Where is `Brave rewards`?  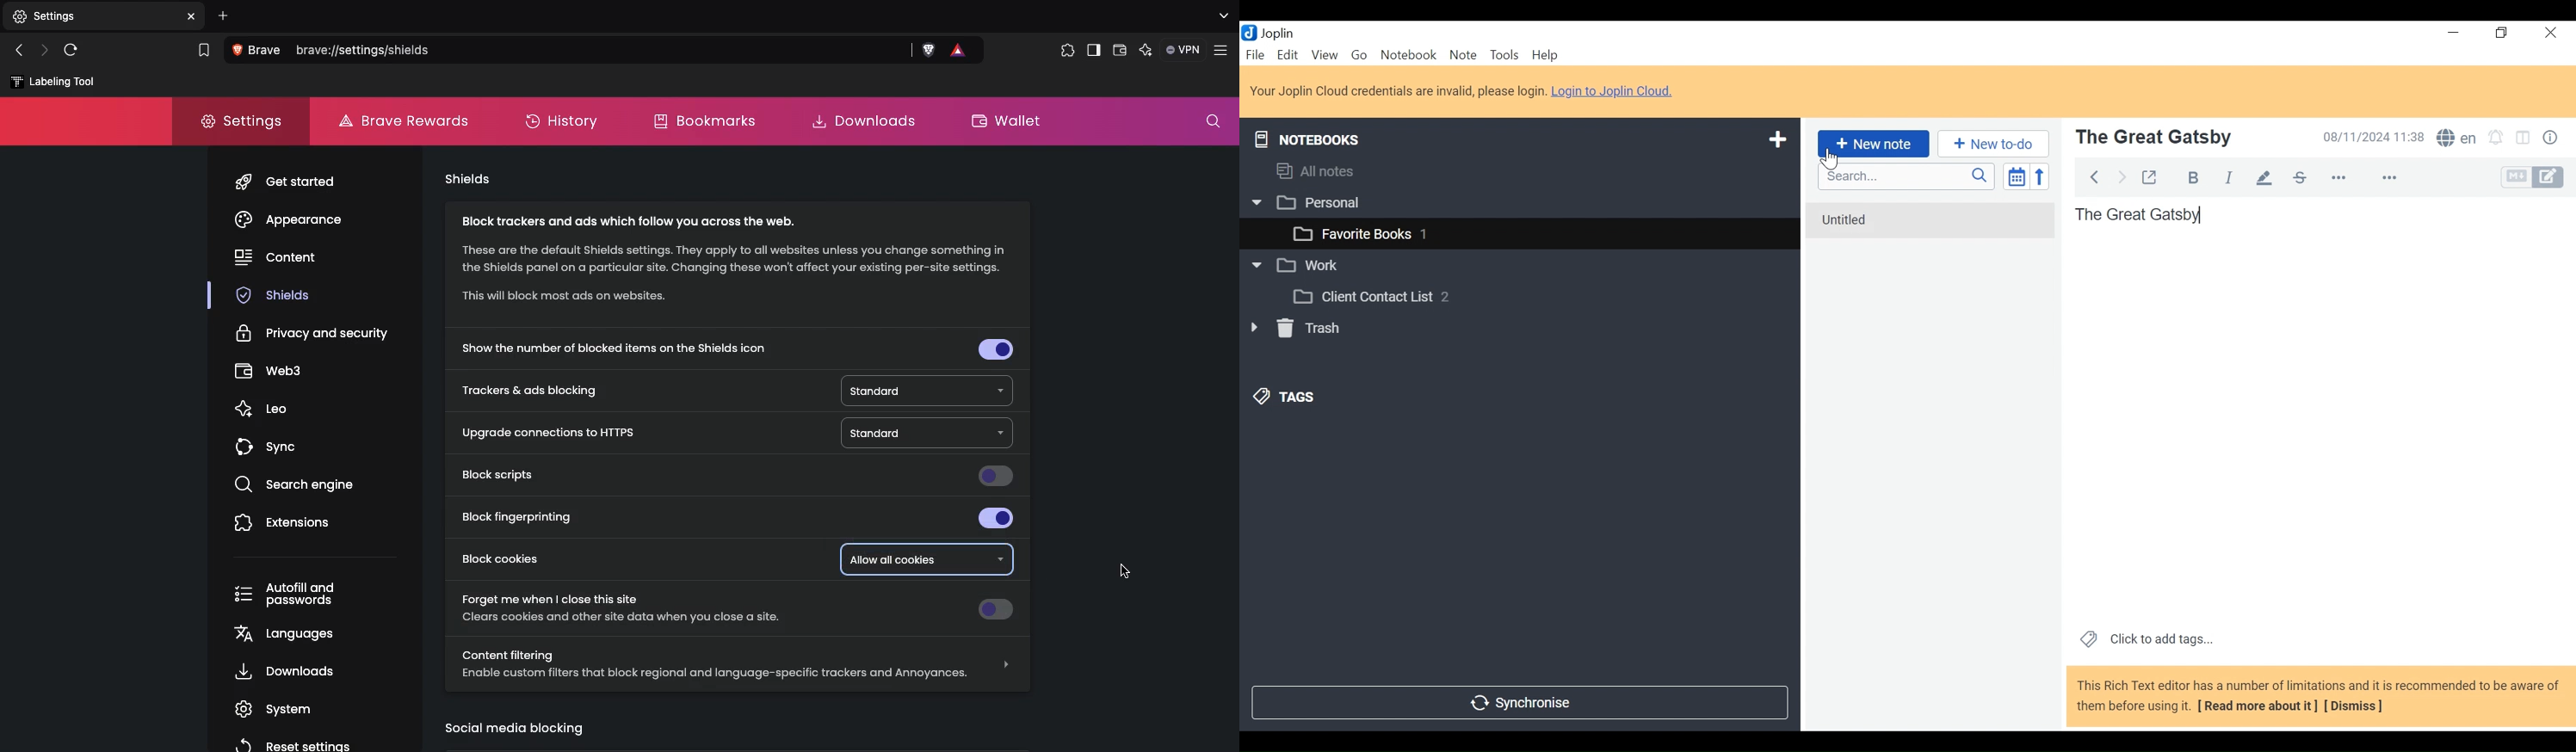
Brave rewards is located at coordinates (404, 120).